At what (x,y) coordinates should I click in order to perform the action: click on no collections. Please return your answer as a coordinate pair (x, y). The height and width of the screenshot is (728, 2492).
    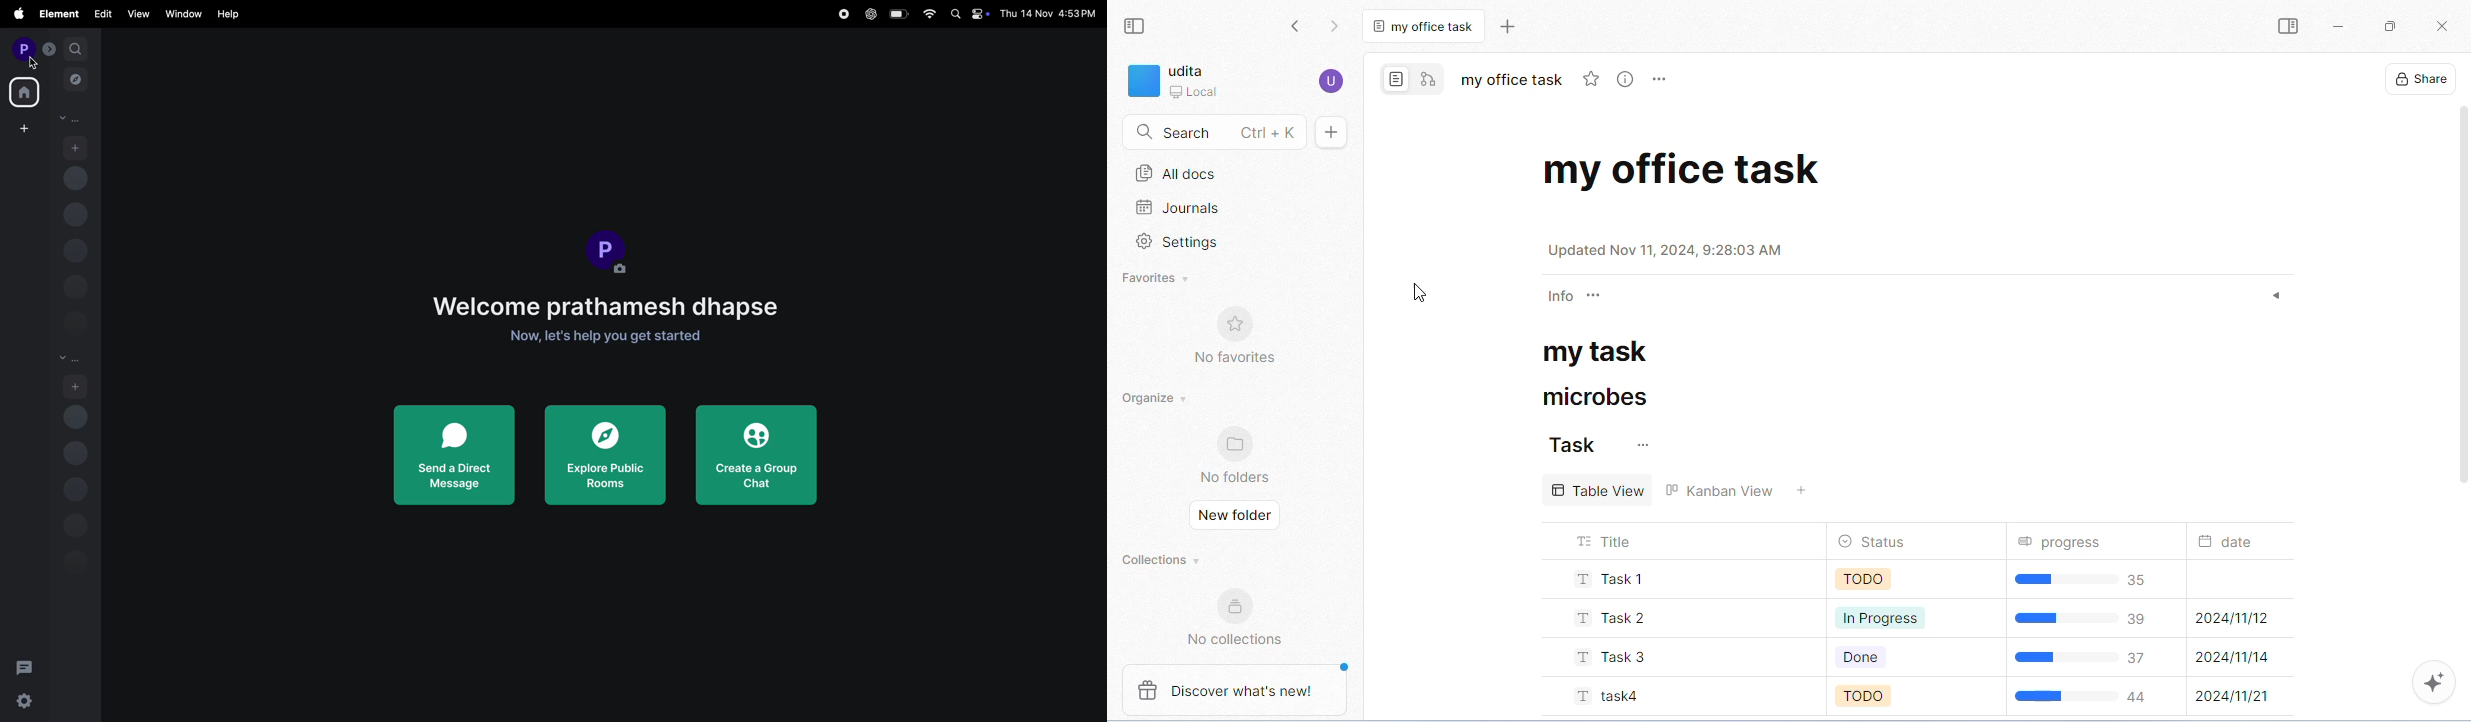
    Looking at the image, I should click on (1235, 615).